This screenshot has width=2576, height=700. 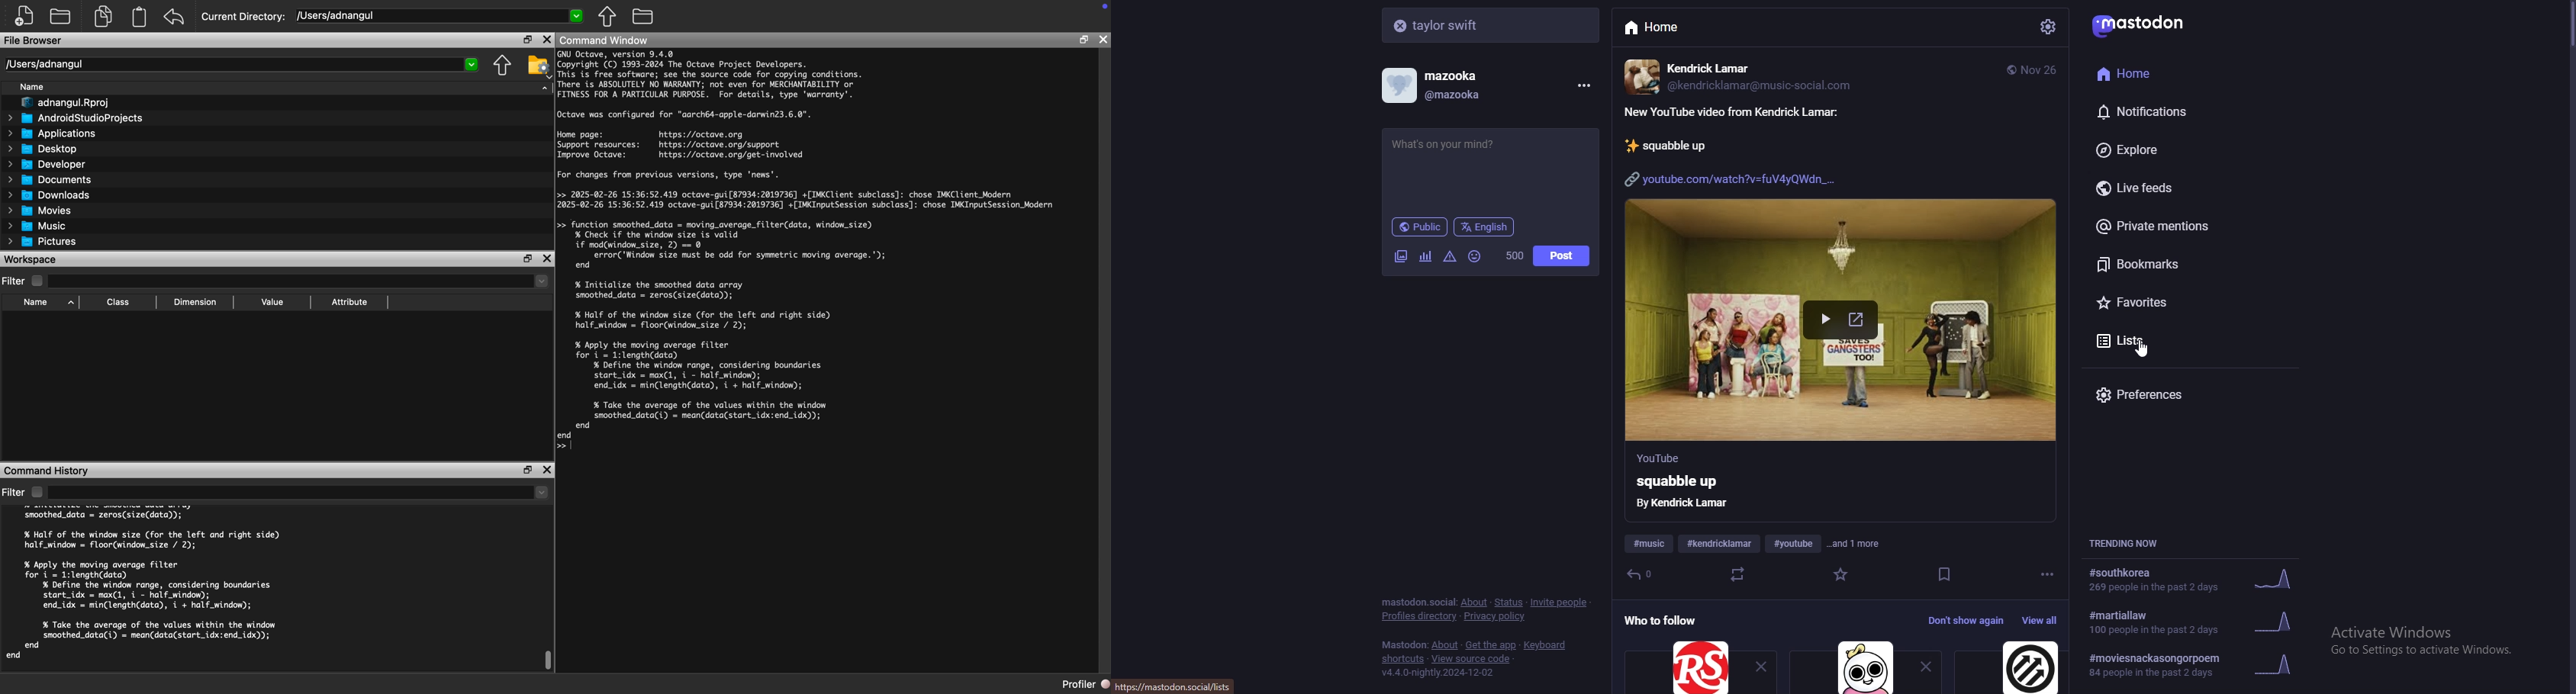 What do you see at coordinates (2132, 543) in the screenshot?
I see `trending now` at bounding box center [2132, 543].